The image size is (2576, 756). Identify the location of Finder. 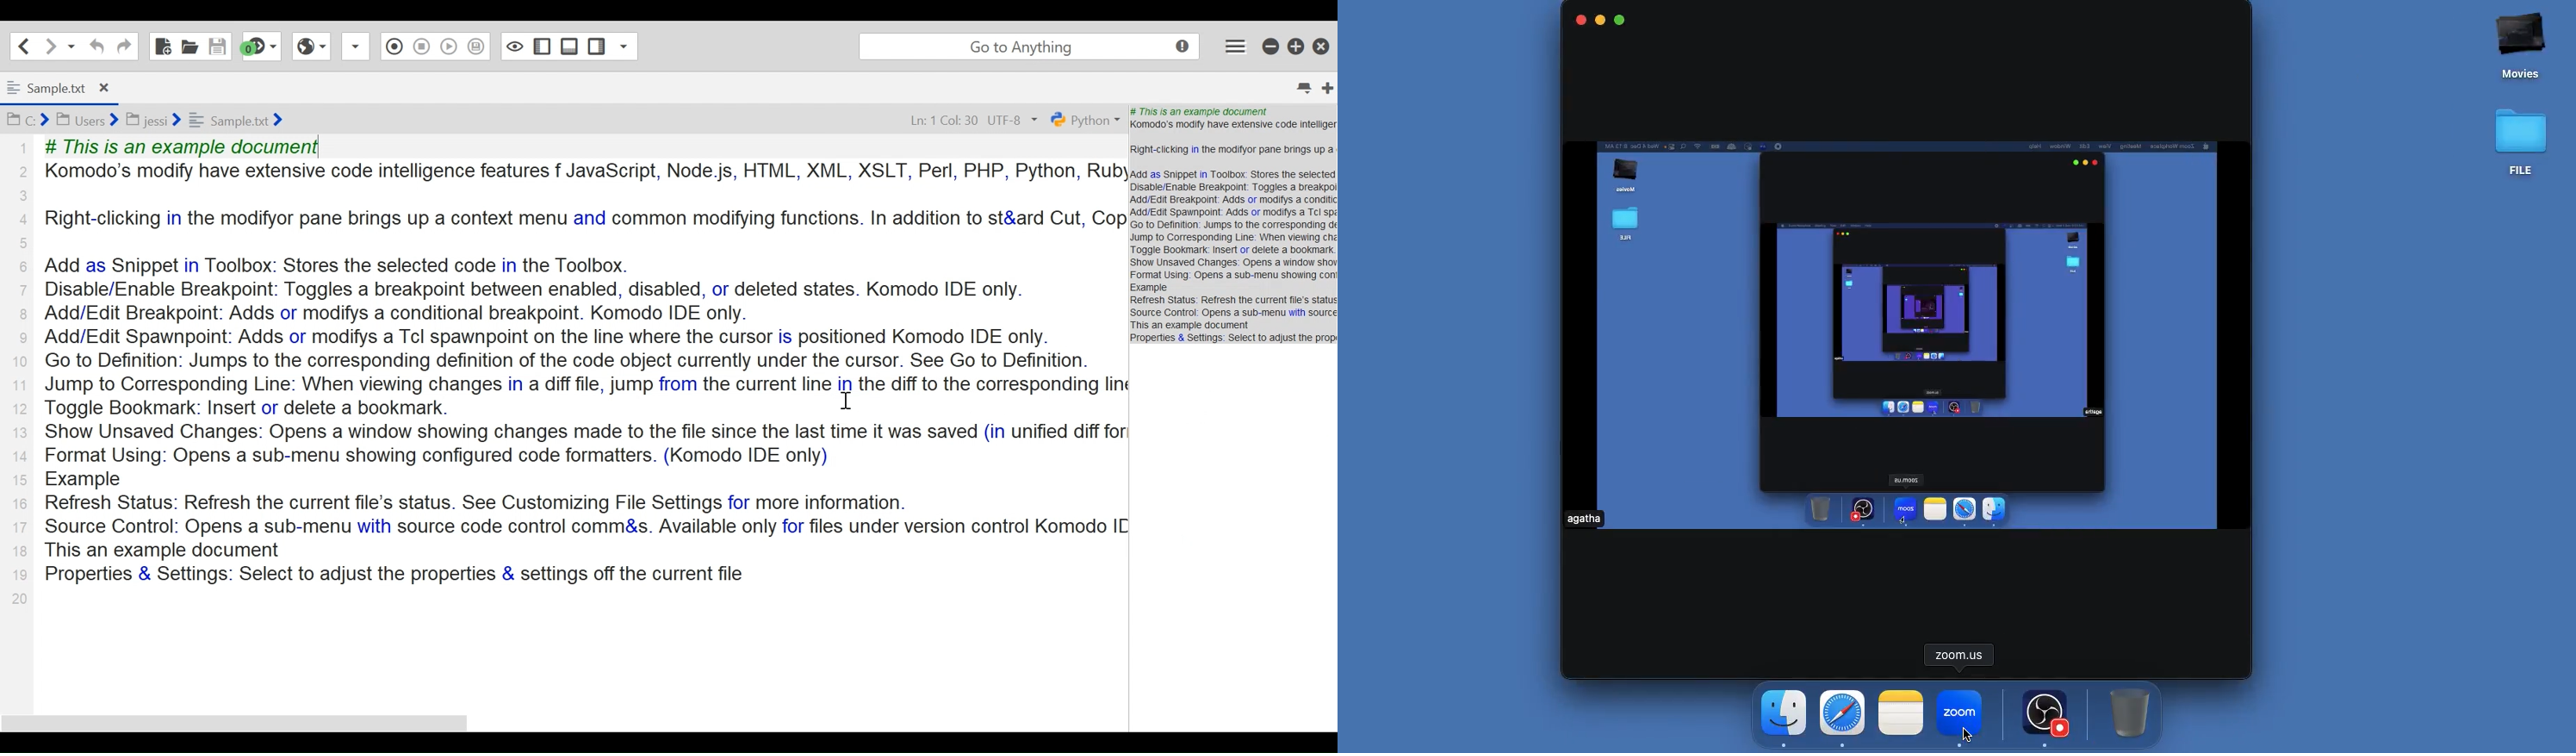
(1785, 717).